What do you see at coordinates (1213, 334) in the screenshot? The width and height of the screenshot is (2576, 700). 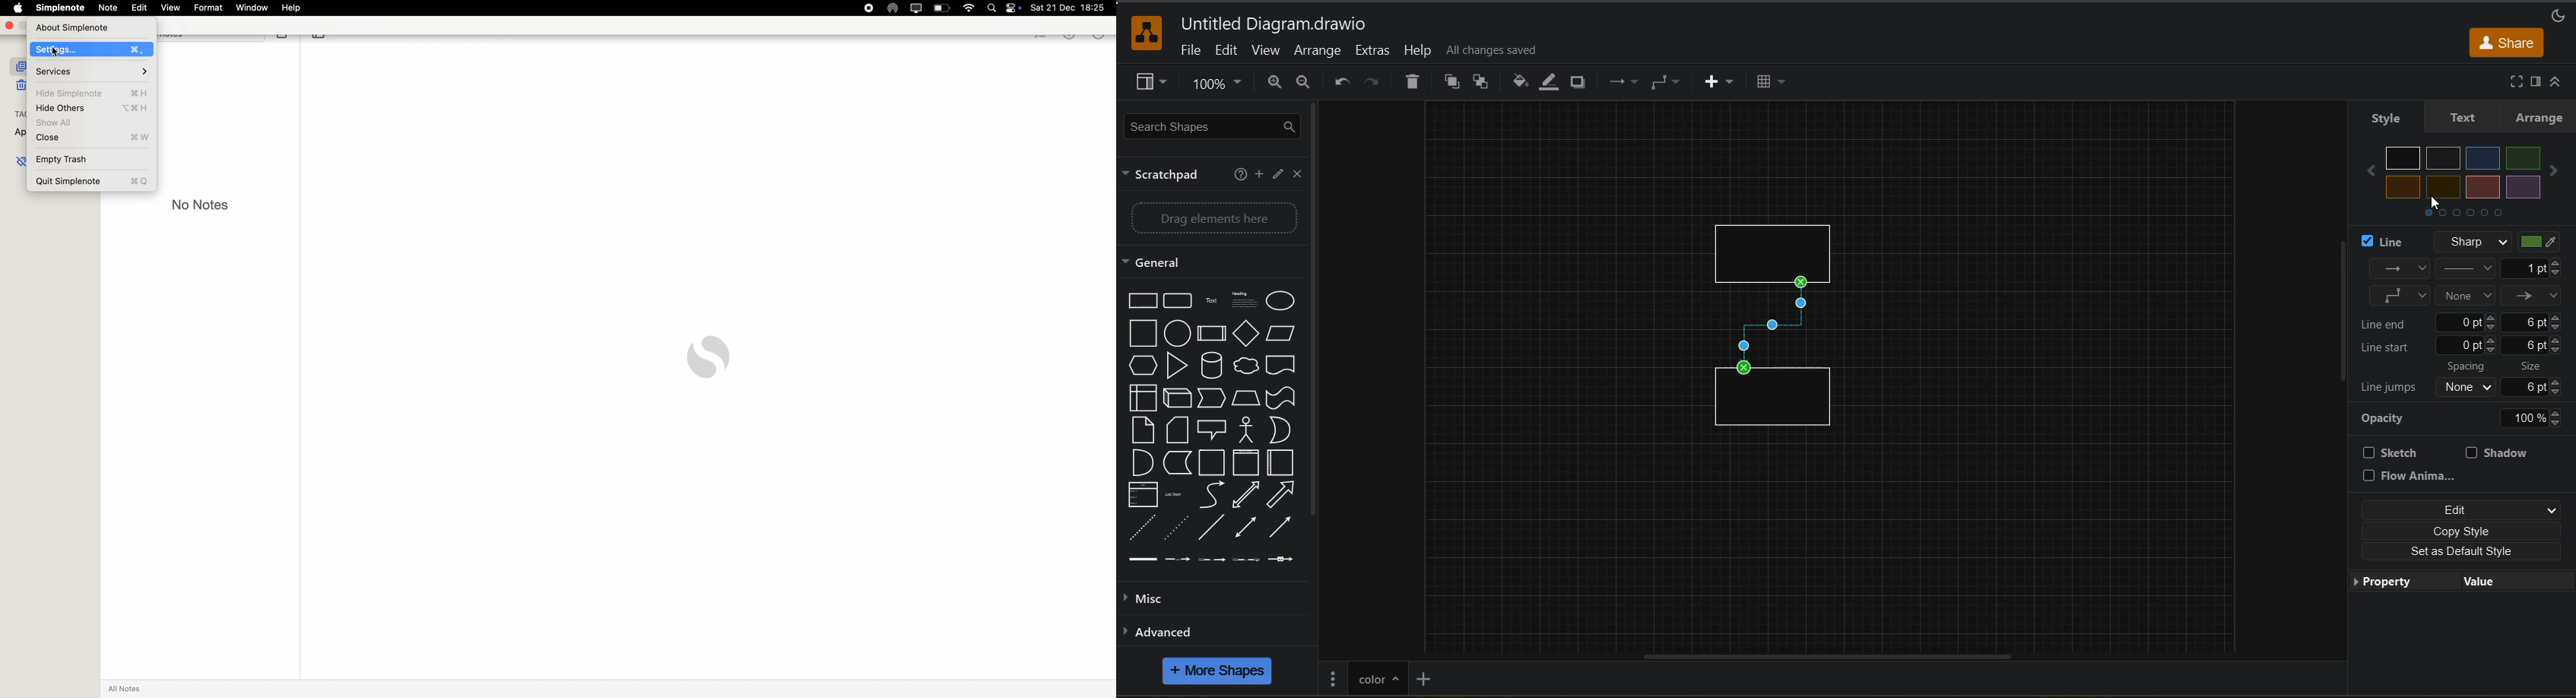 I see `Process` at bounding box center [1213, 334].